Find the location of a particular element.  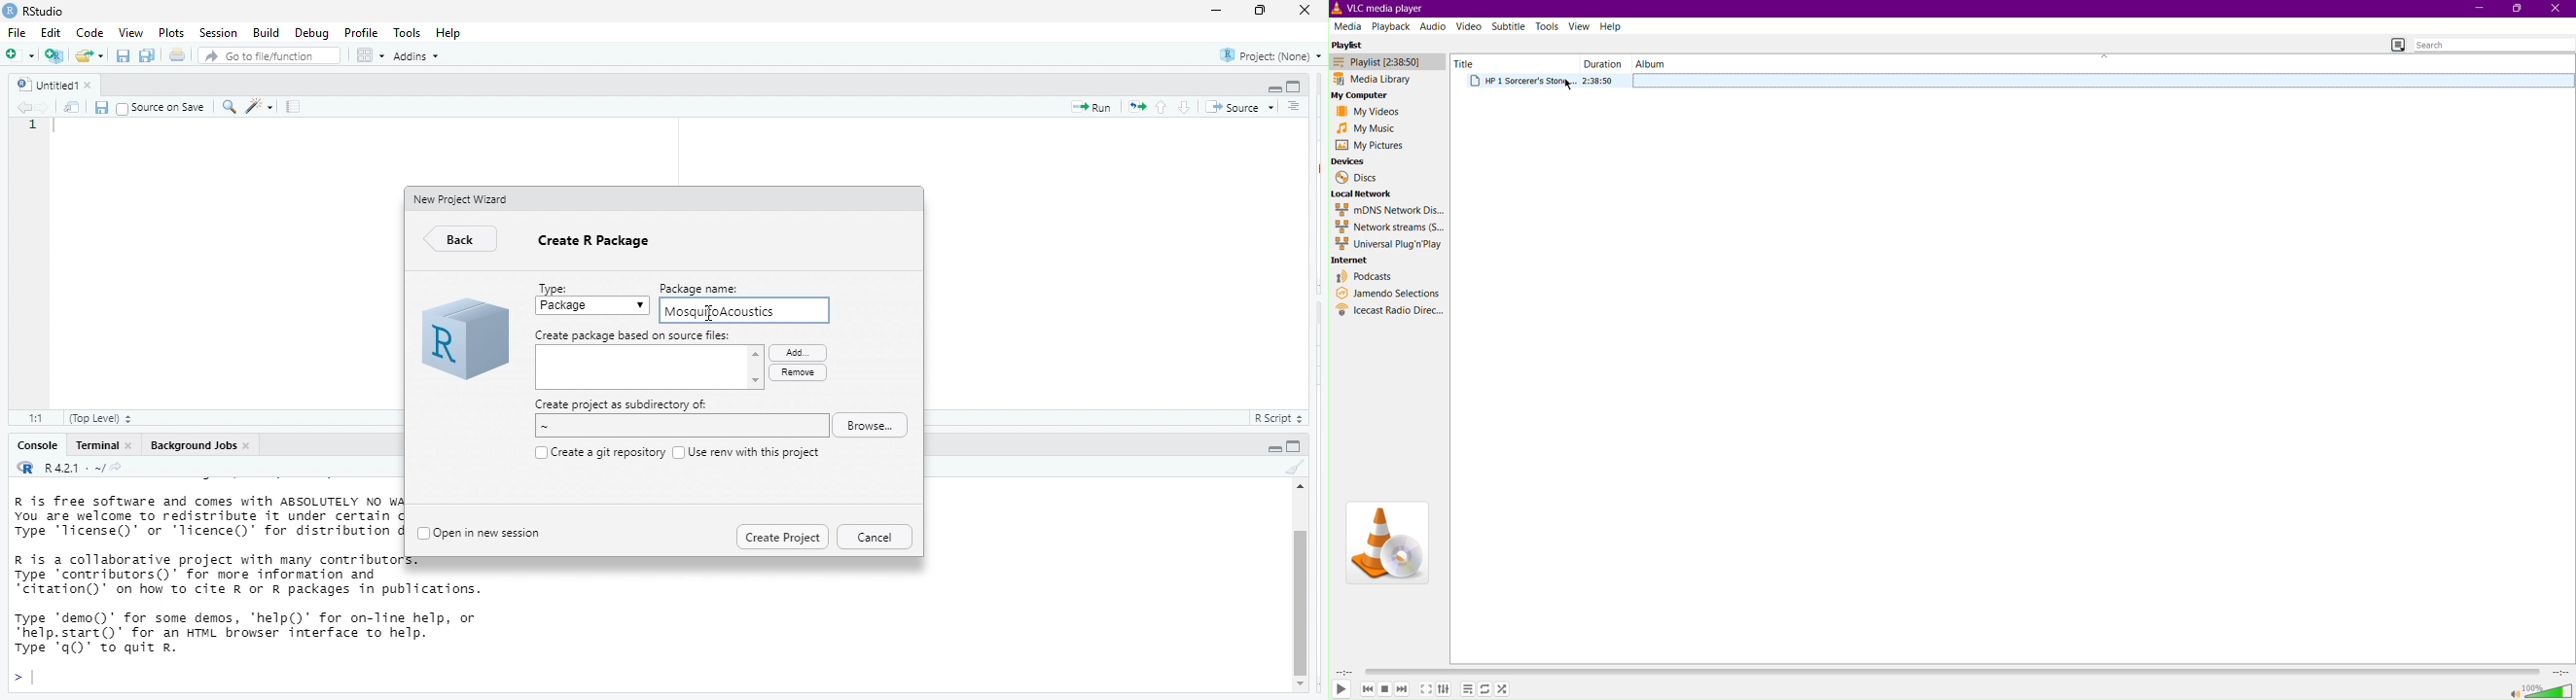

 Go to fie/function is located at coordinates (269, 56).